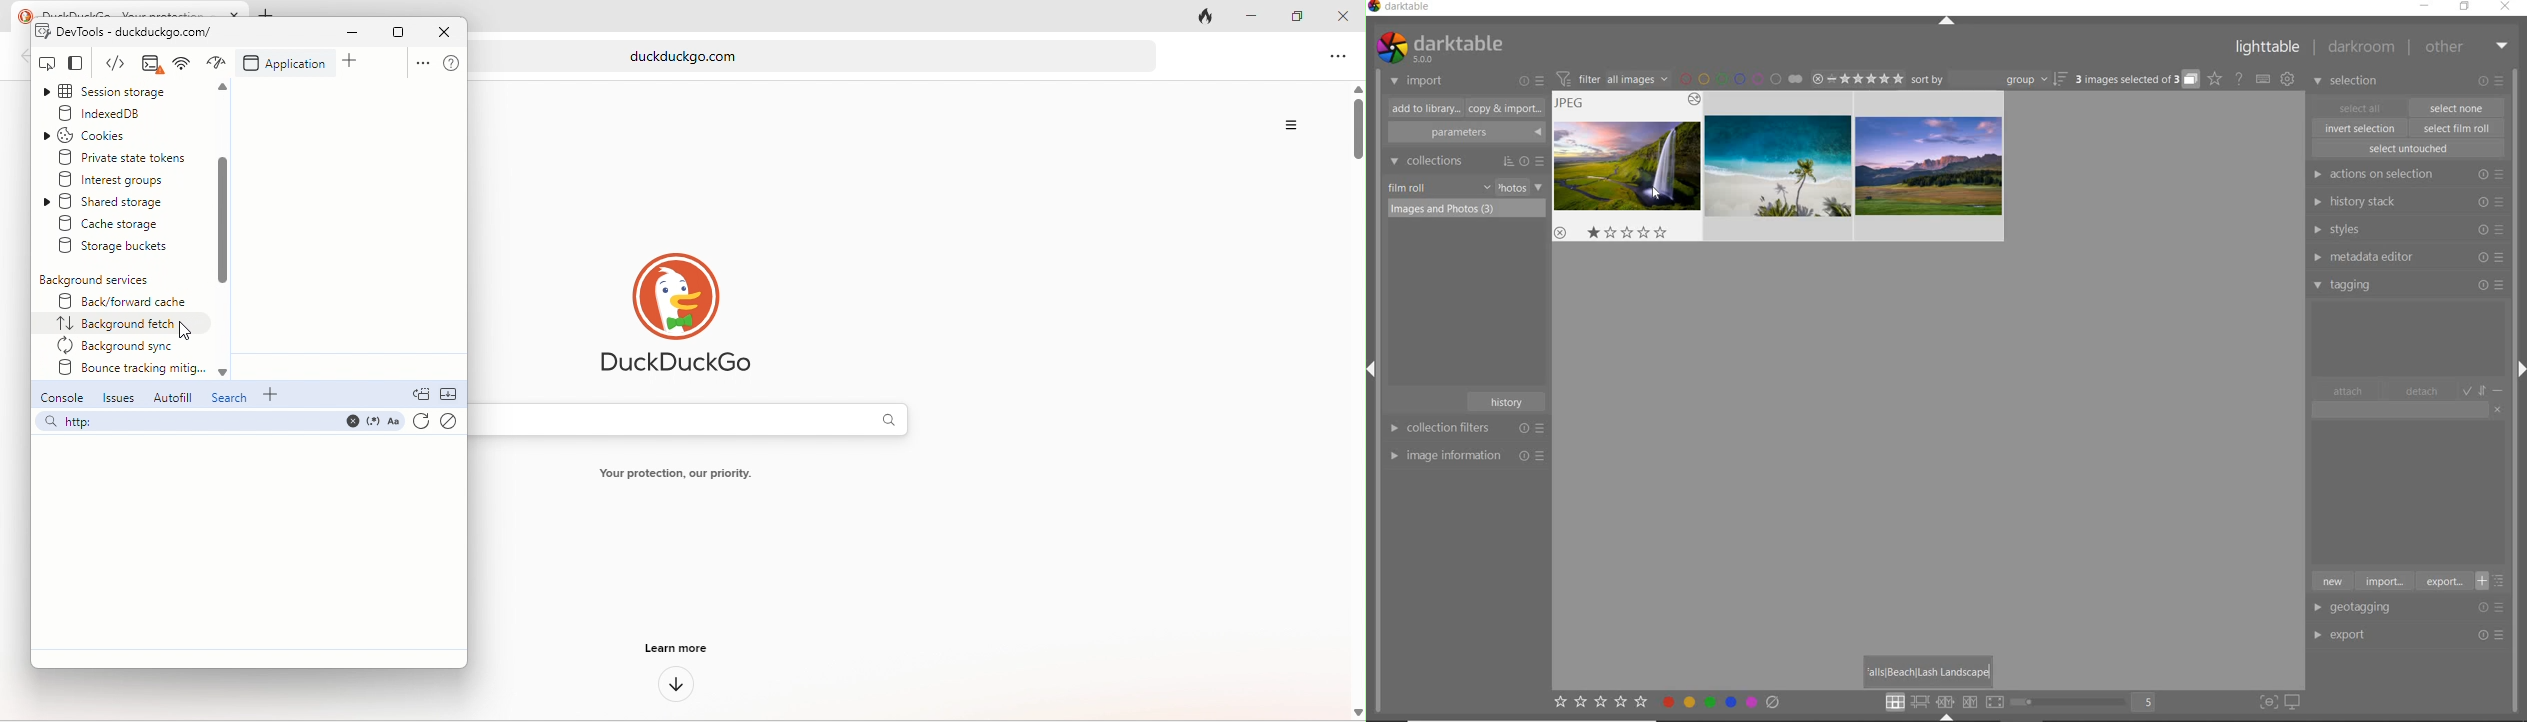  What do you see at coordinates (1610, 77) in the screenshot?
I see `filter images based on their module order` at bounding box center [1610, 77].